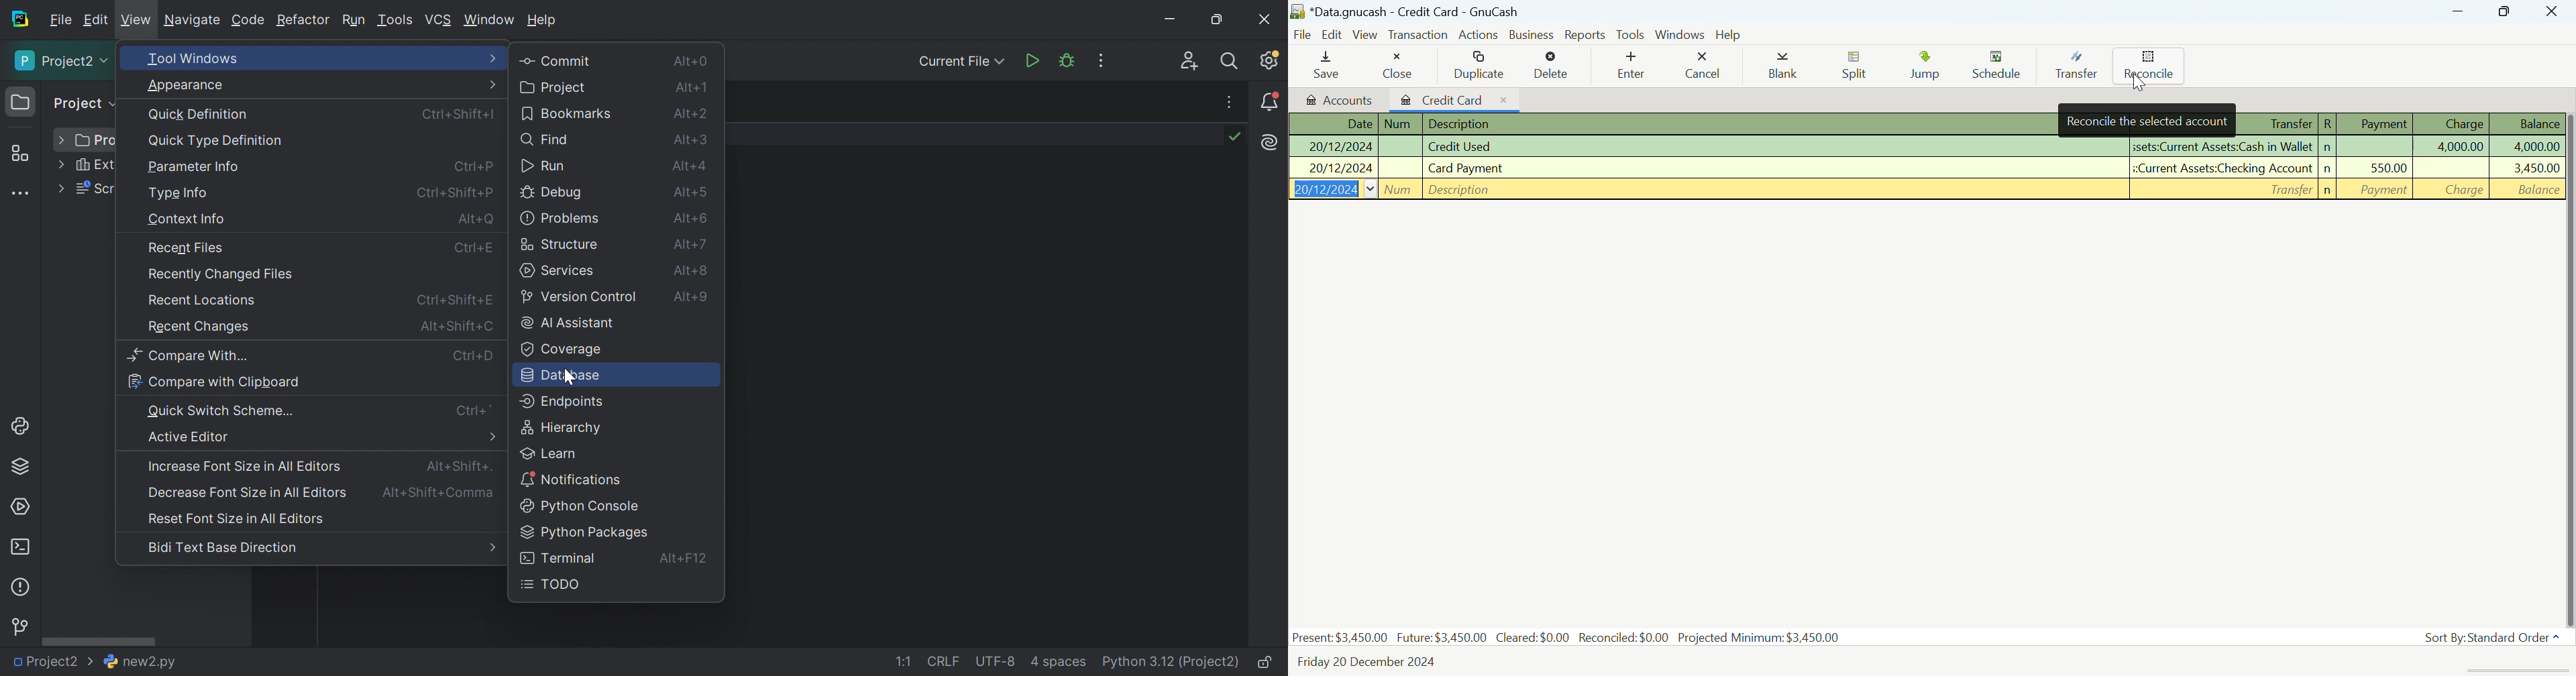 This screenshot has width=2576, height=700. What do you see at coordinates (2504, 12) in the screenshot?
I see `Minimize` at bounding box center [2504, 12].